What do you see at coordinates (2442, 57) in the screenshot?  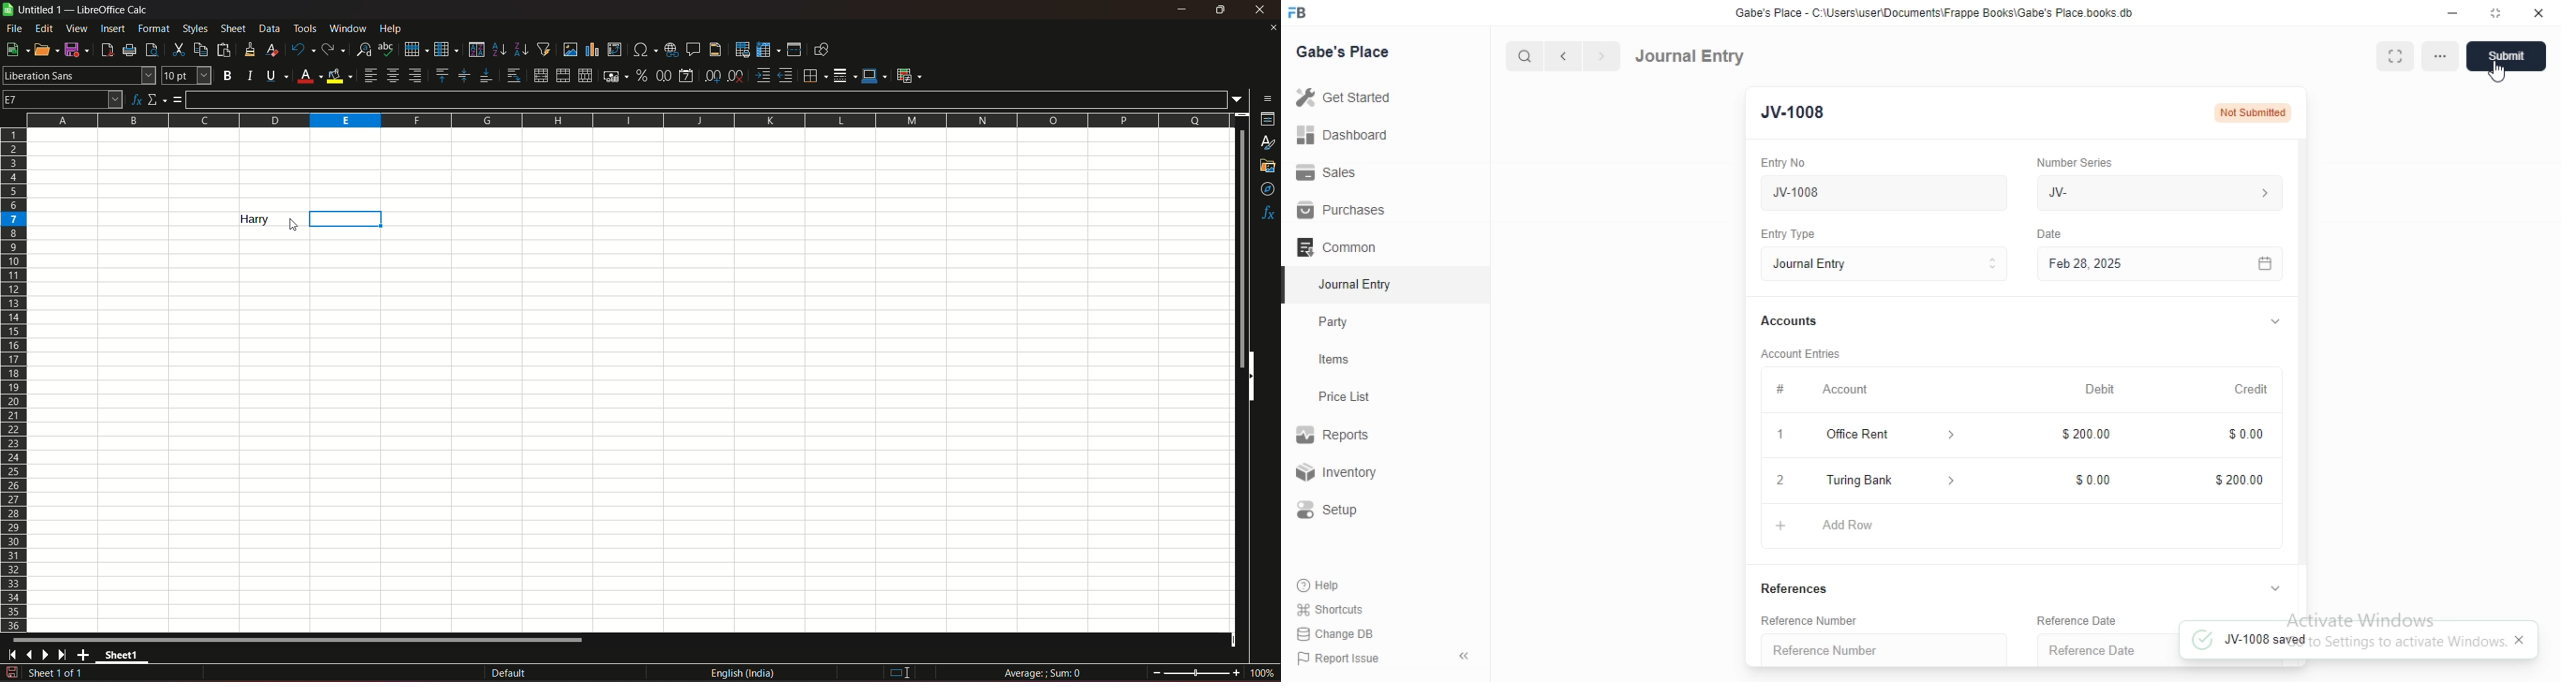 I see `menu` at bounding box center [2442, 57].